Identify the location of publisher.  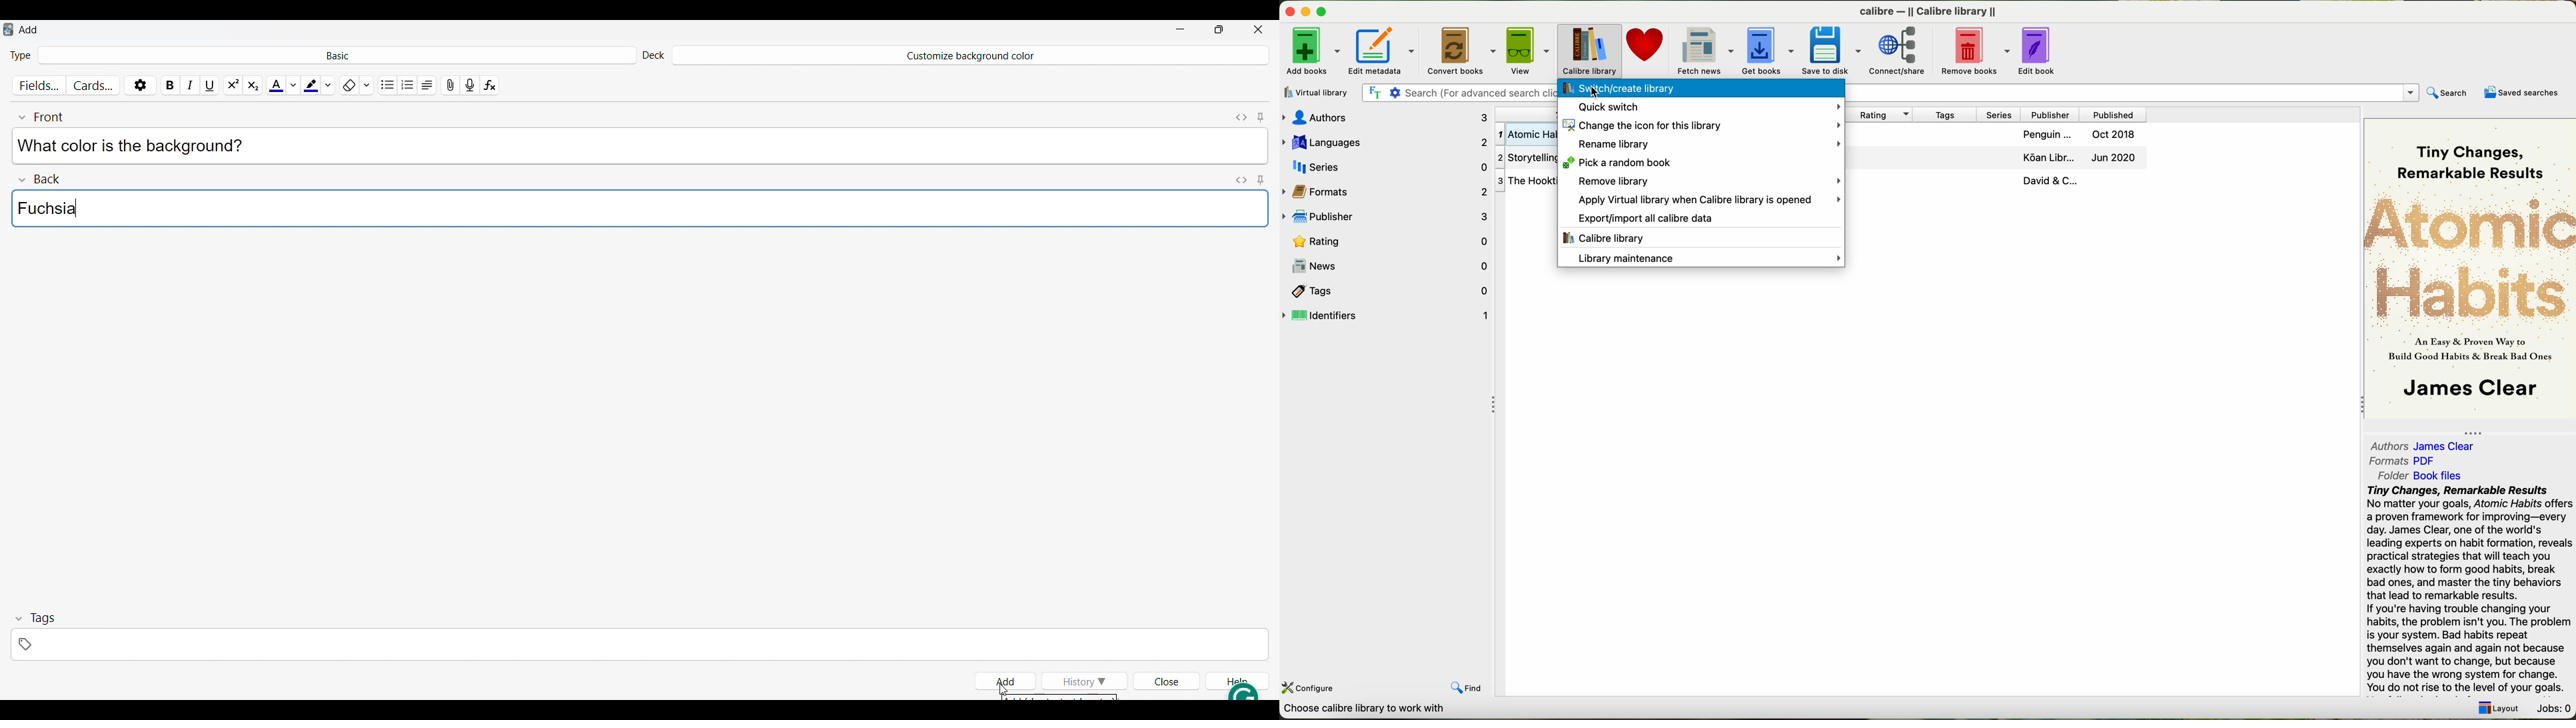
(2051, 114).